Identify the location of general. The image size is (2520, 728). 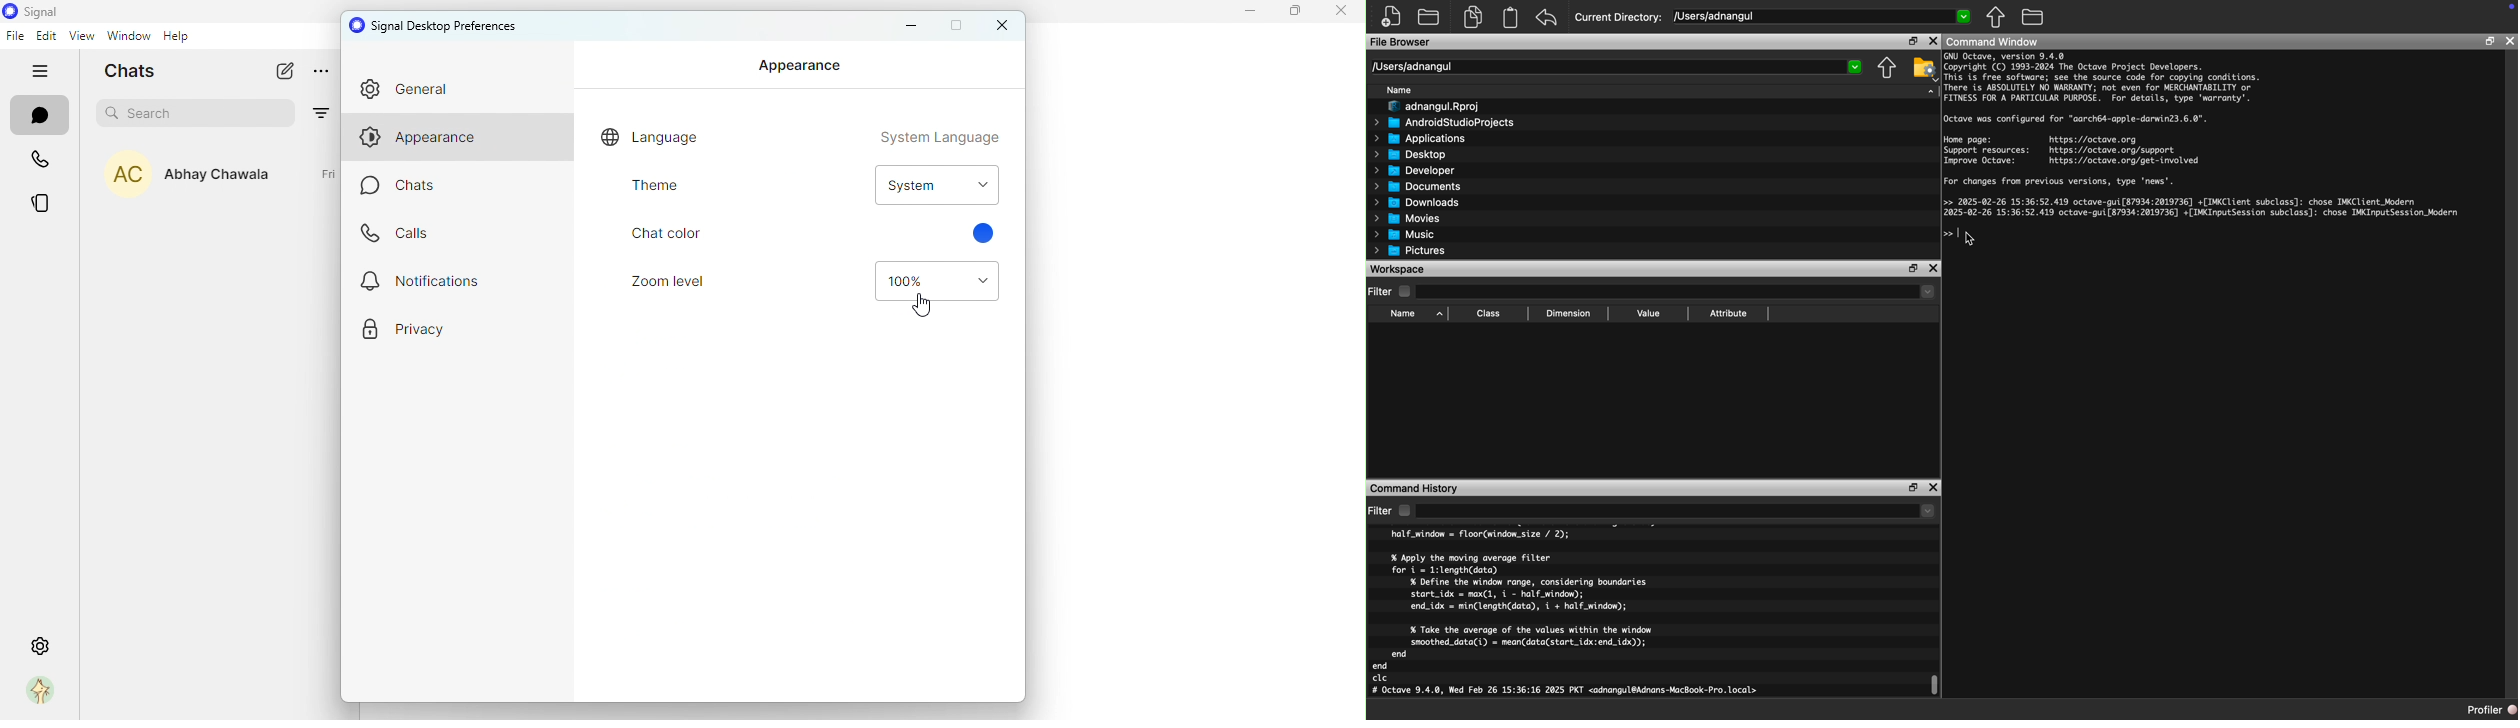
(448, 92).